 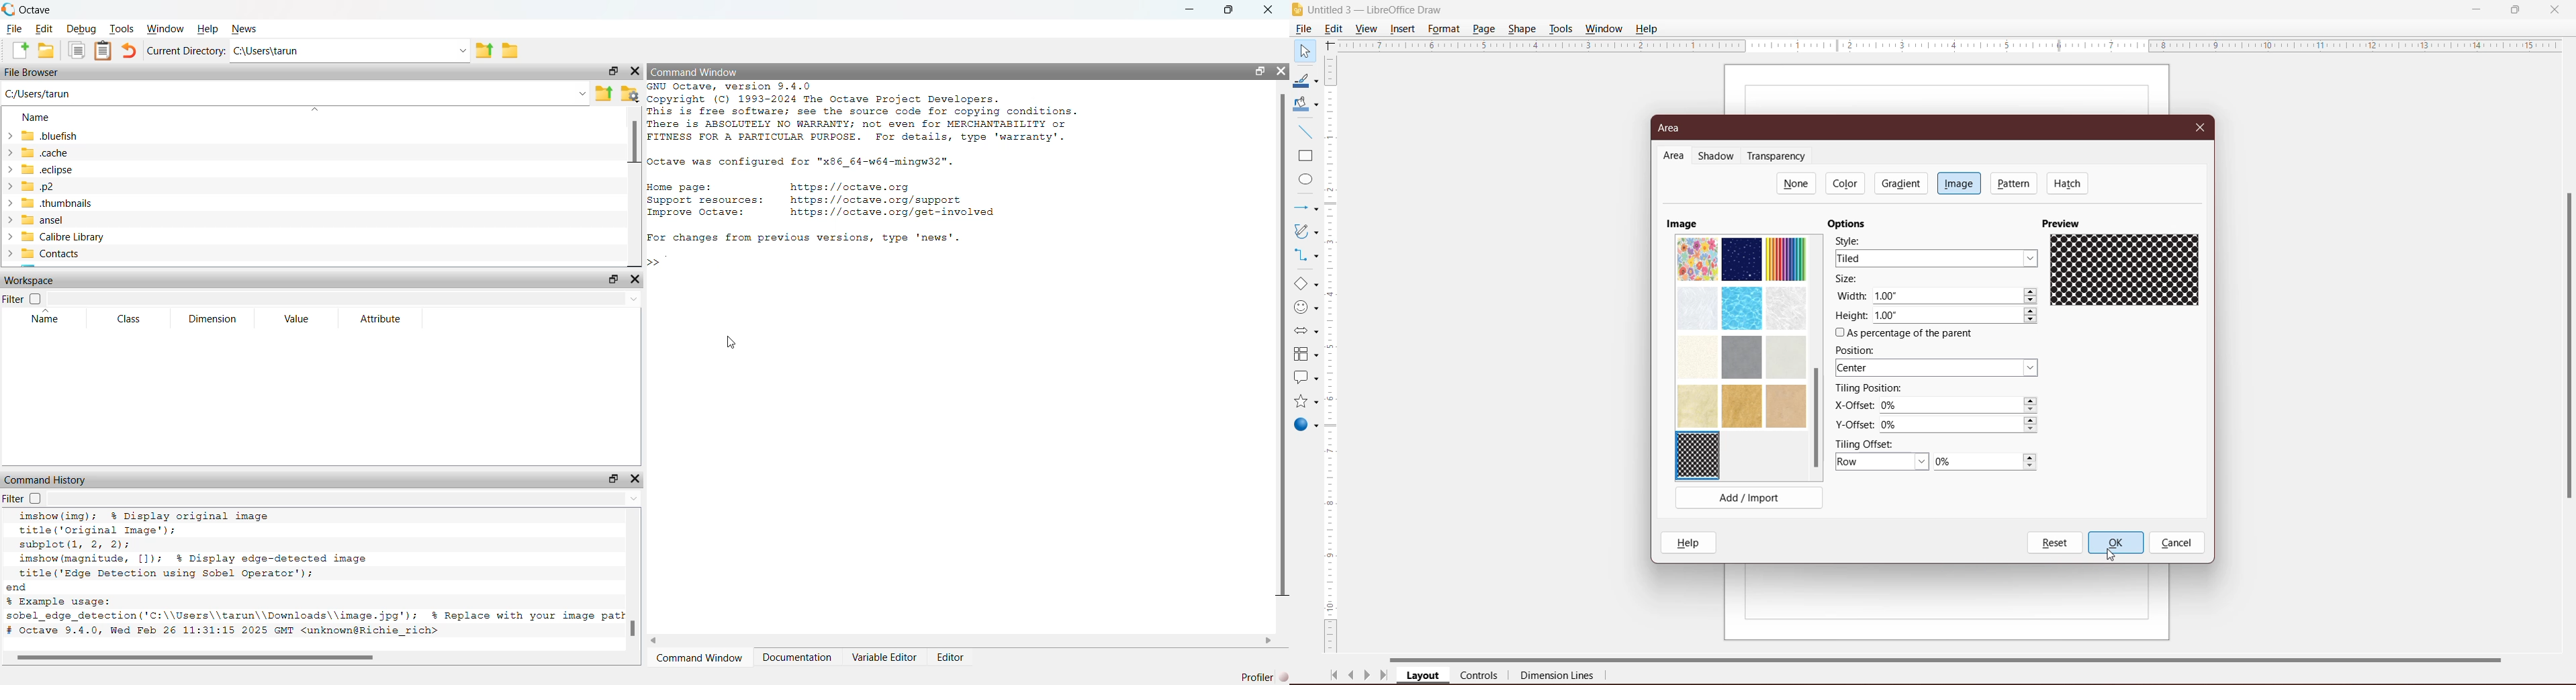 What do you see at coordinates (30, 279) in the screenshot?
I see `Workspace` at bounding box center [30, 279].